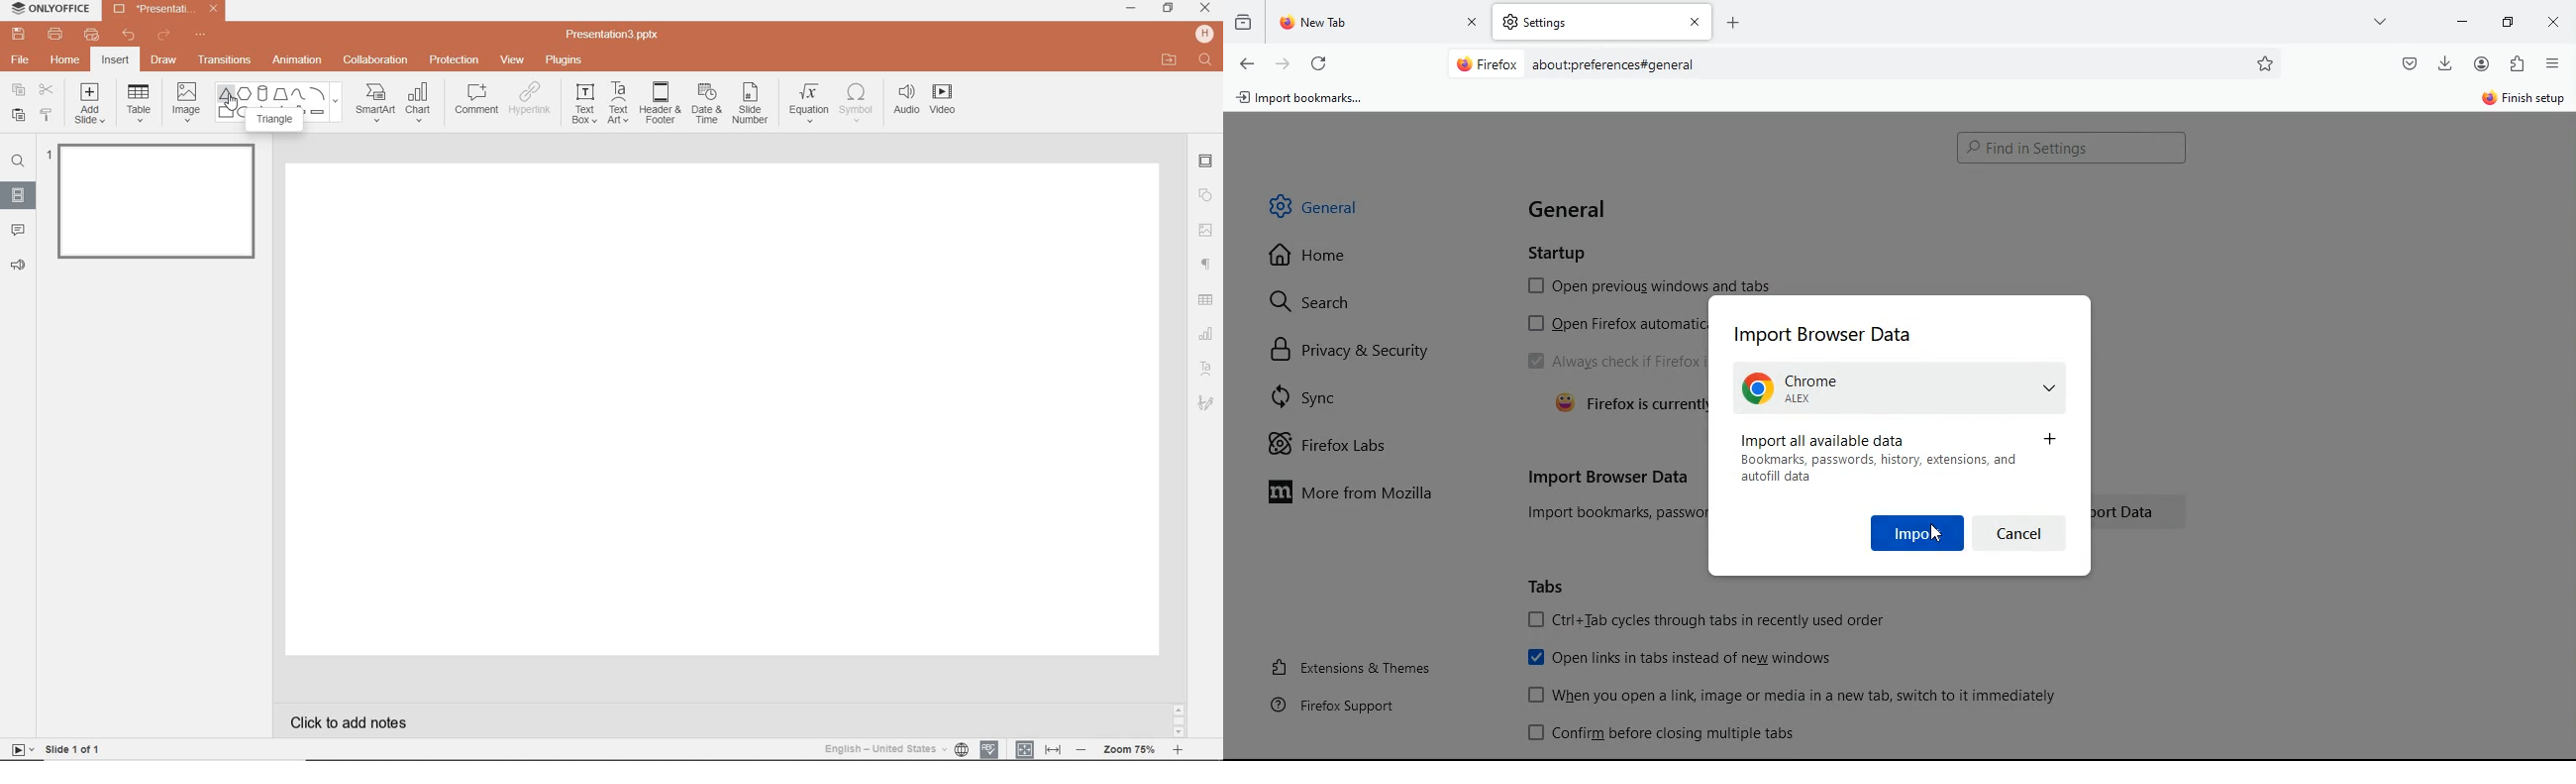 The height and width of the screenshot is (784, 2576). Describe the element at coordinates (227, 60) in the screenshot. I see `TRANSITIONS` at that location.